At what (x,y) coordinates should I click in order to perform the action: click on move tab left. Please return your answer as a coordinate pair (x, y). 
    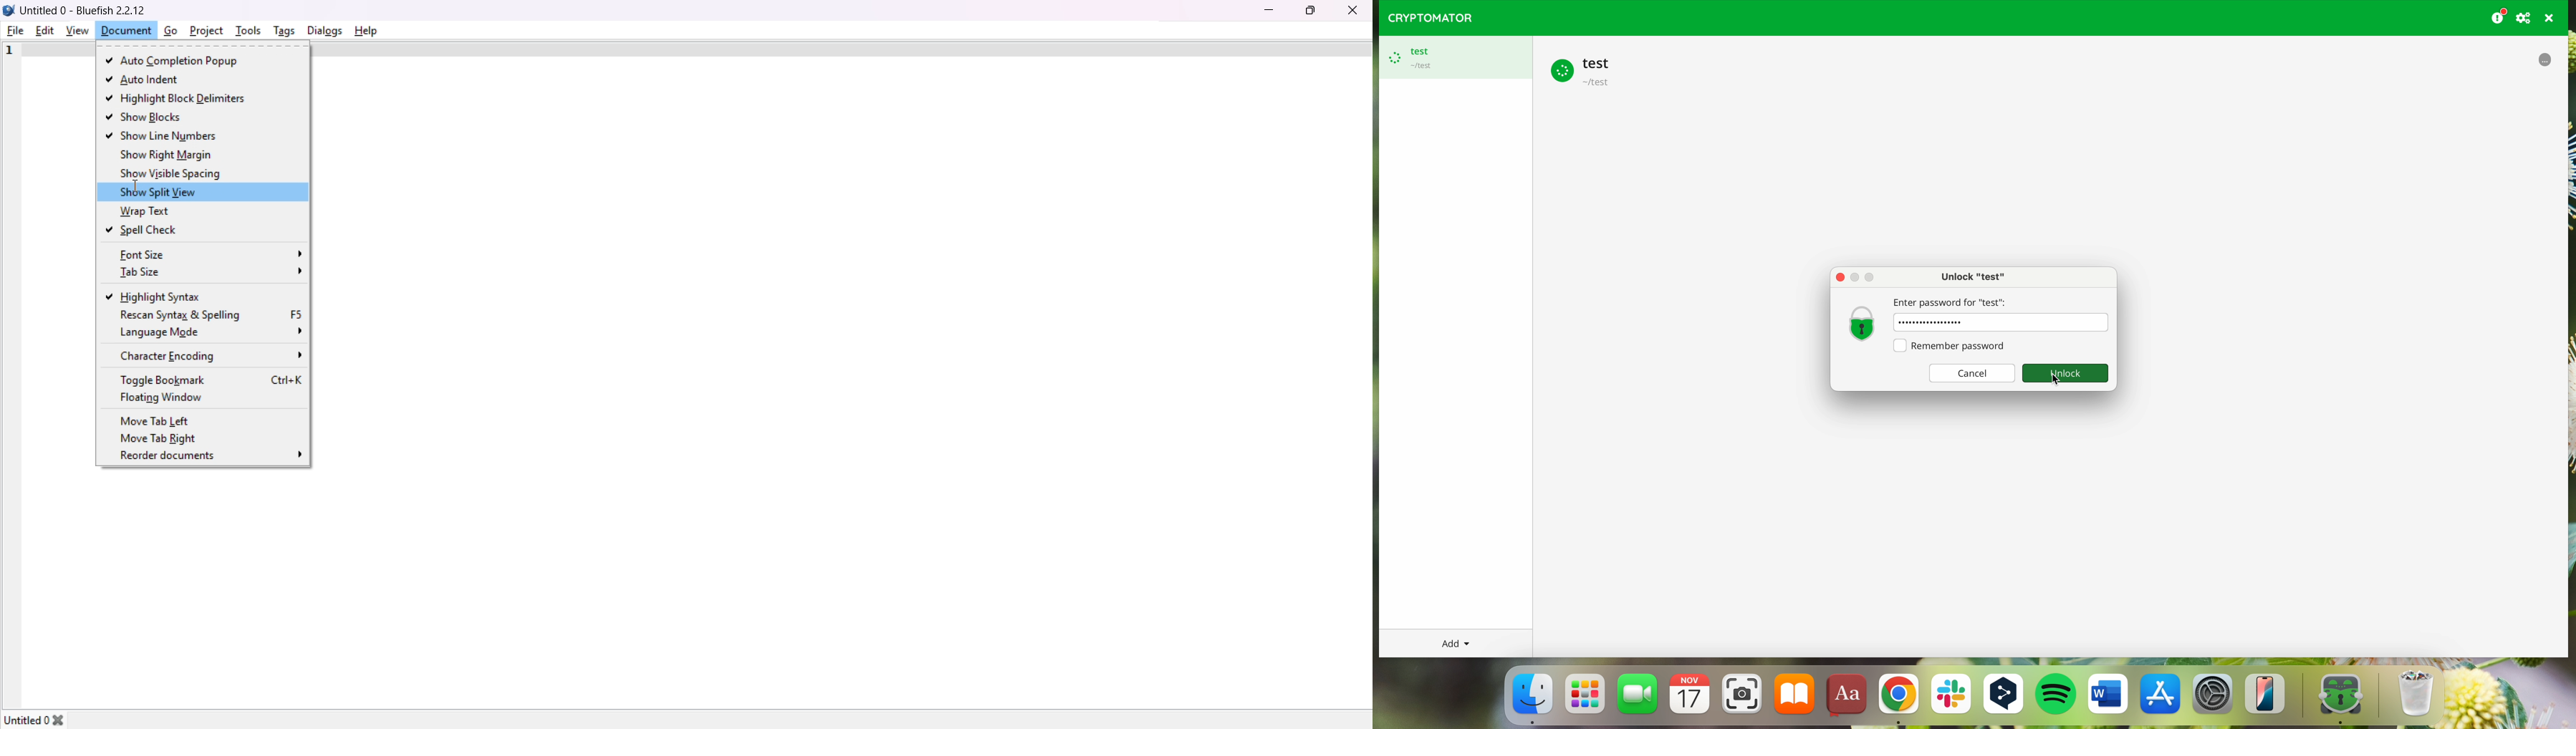
    Looking at the image, I should click on (160, 420).